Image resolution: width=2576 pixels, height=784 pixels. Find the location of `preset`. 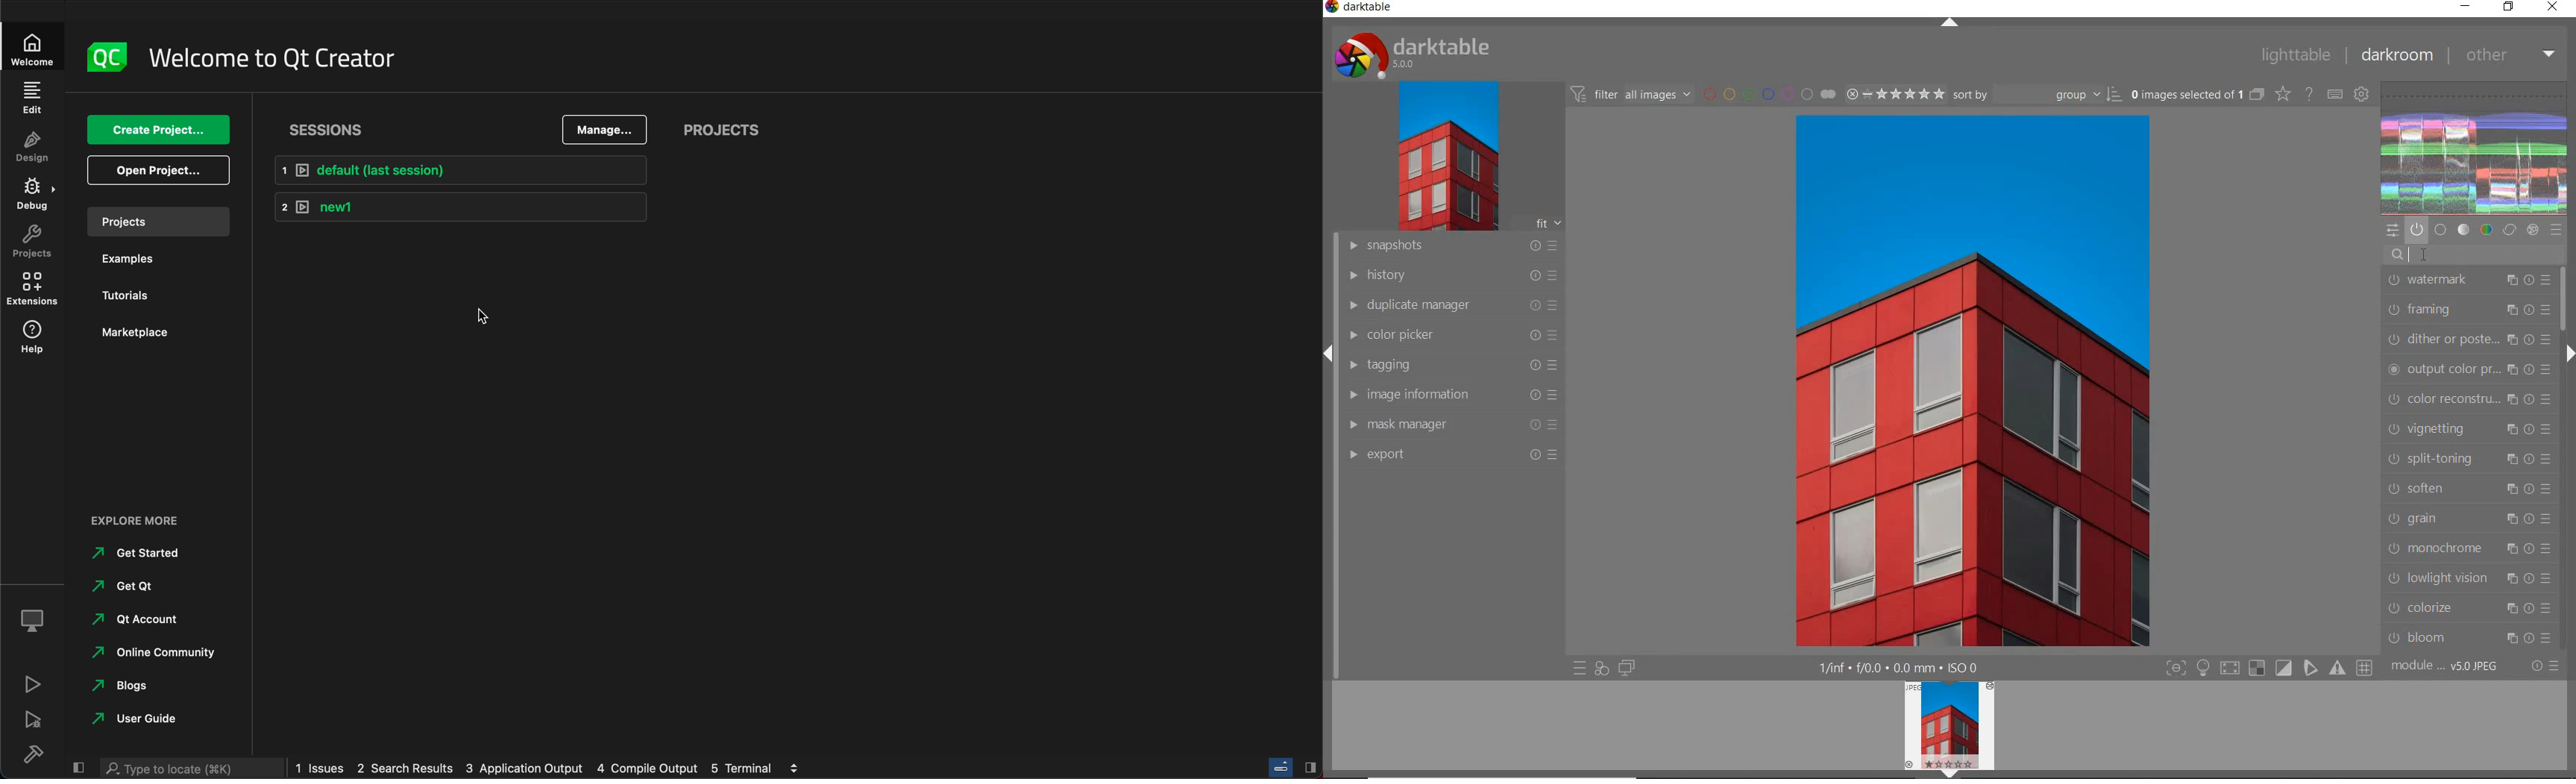

preset is located at coordinates (2556, 231).